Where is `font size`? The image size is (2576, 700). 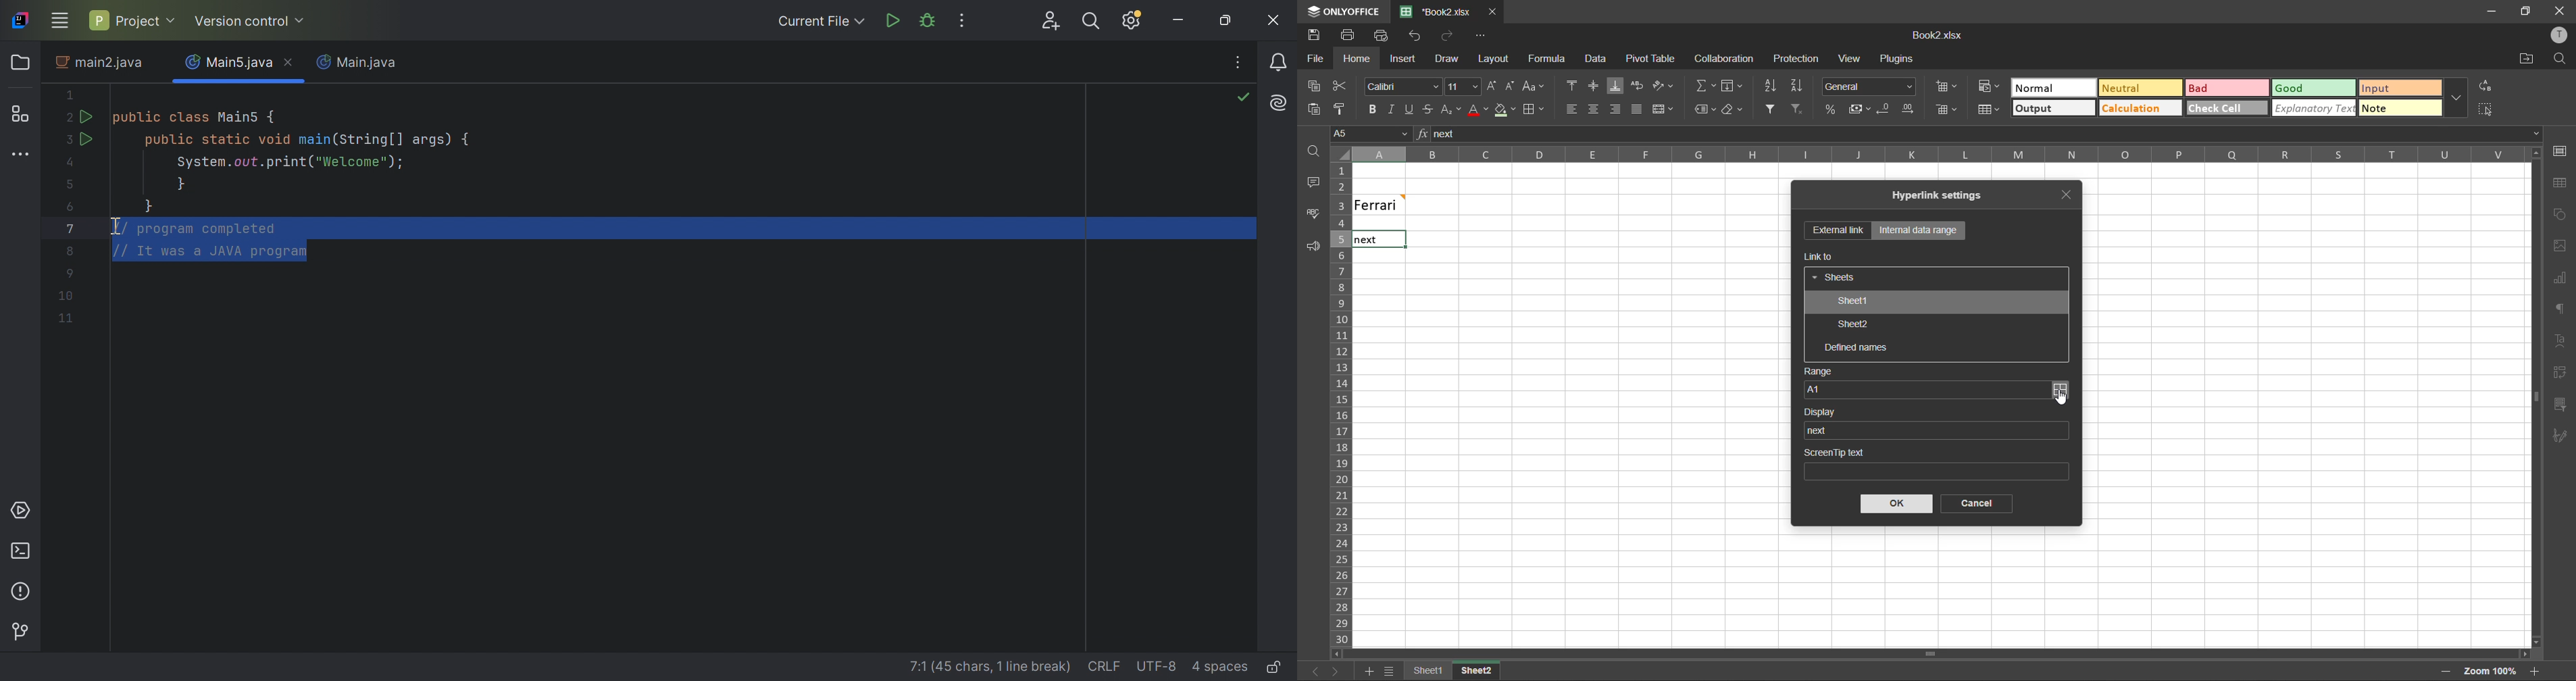
font size is located at coordinates (1462, 85).